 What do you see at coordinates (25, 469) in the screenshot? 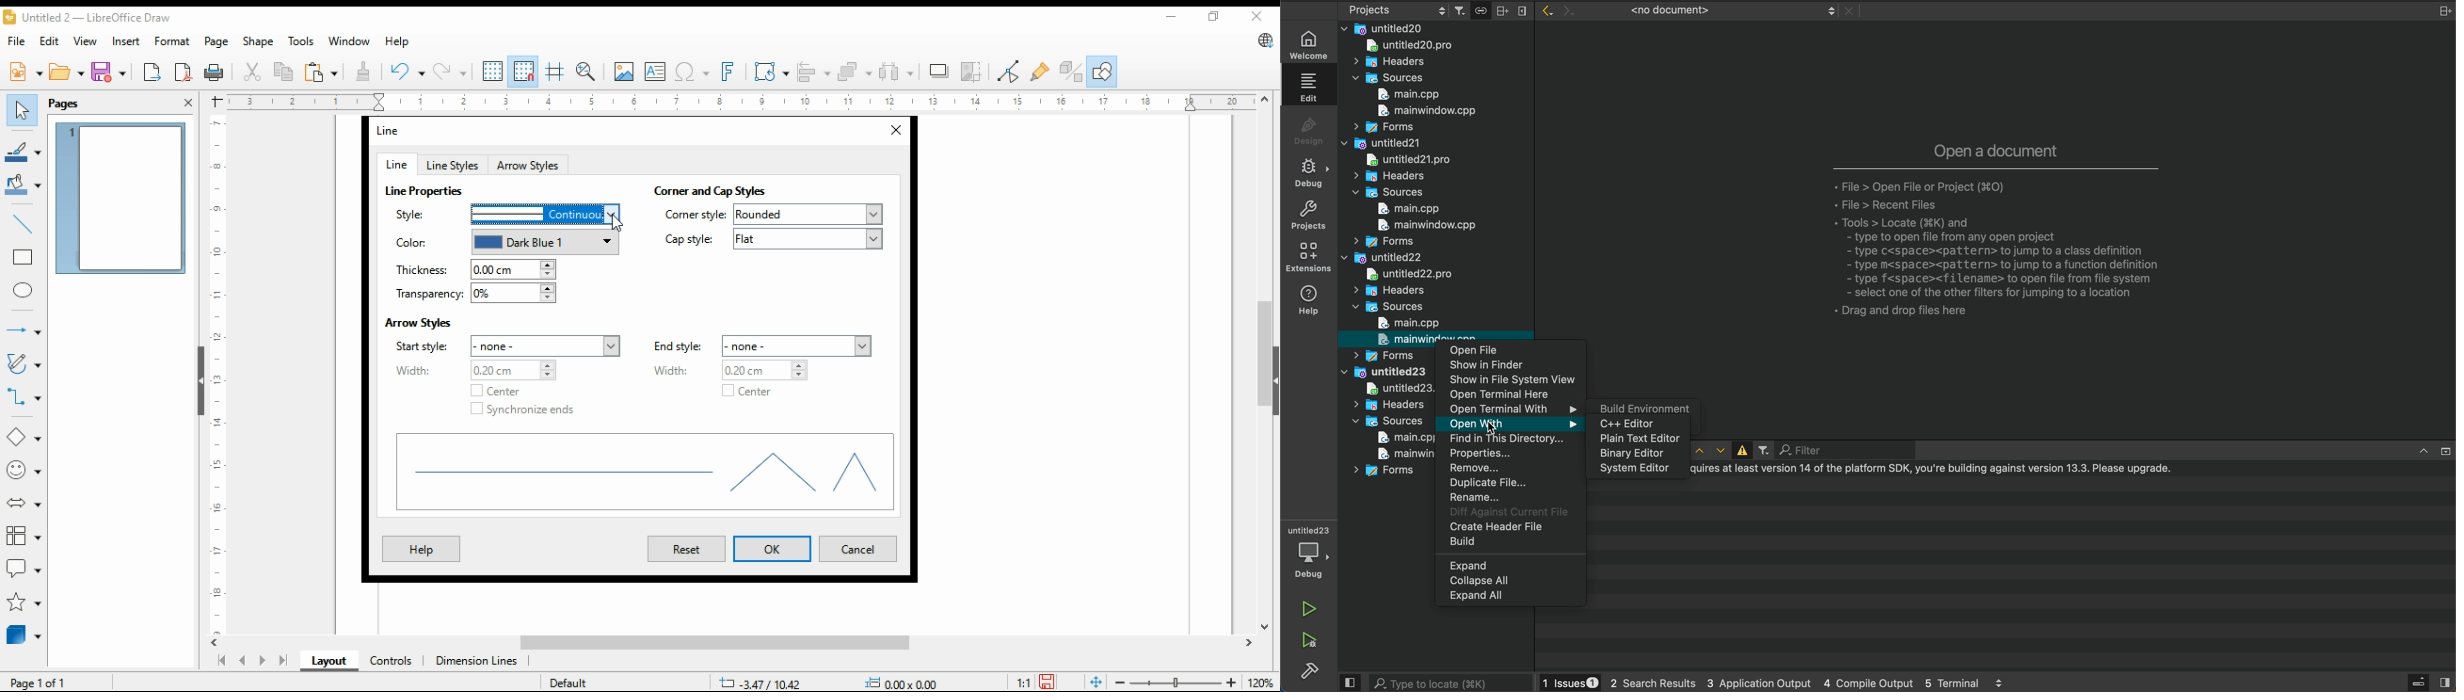
I see `symbol shapes` at bounding box center [25, 469].